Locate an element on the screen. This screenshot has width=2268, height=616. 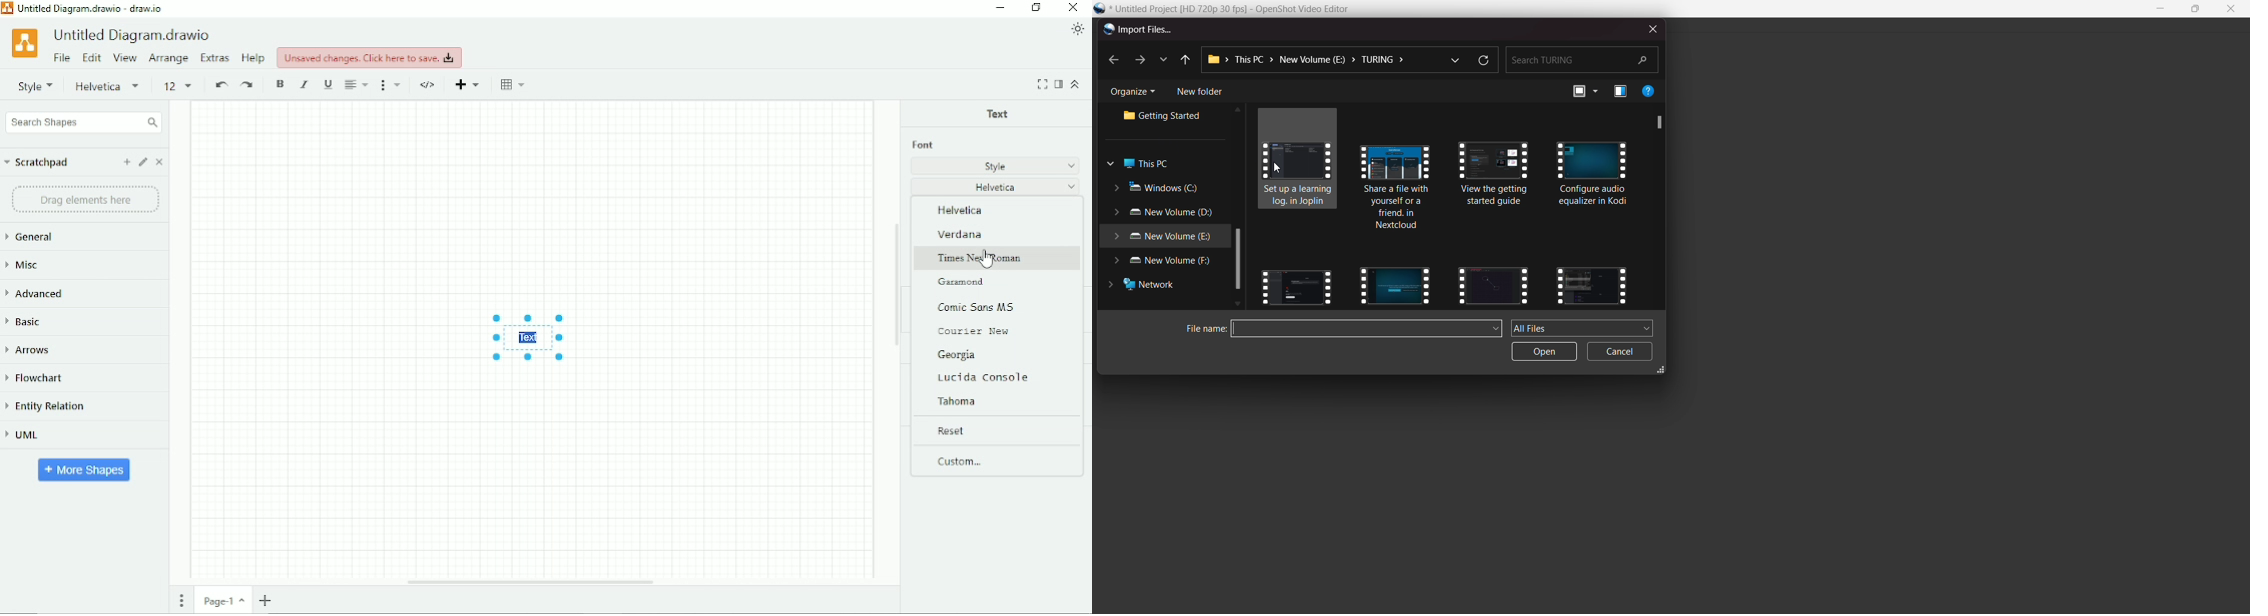
cursor is located at coordinates (1281, 171).